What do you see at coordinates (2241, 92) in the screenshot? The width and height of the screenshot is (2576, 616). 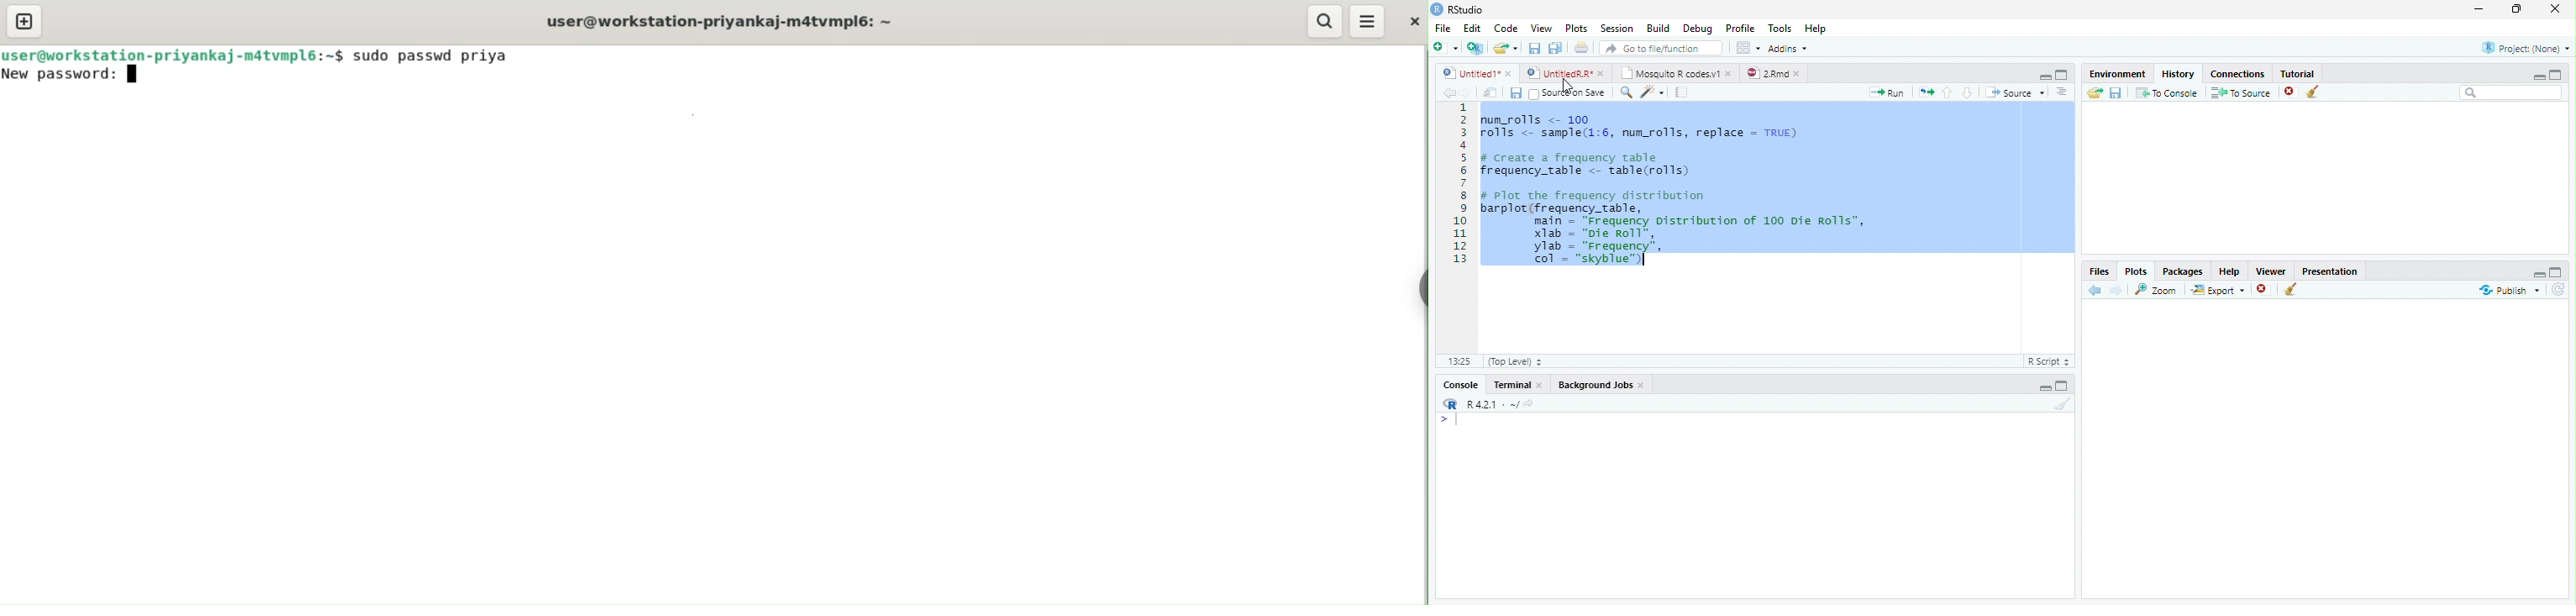 I see `To Source` at bounding box center [2241, 92].